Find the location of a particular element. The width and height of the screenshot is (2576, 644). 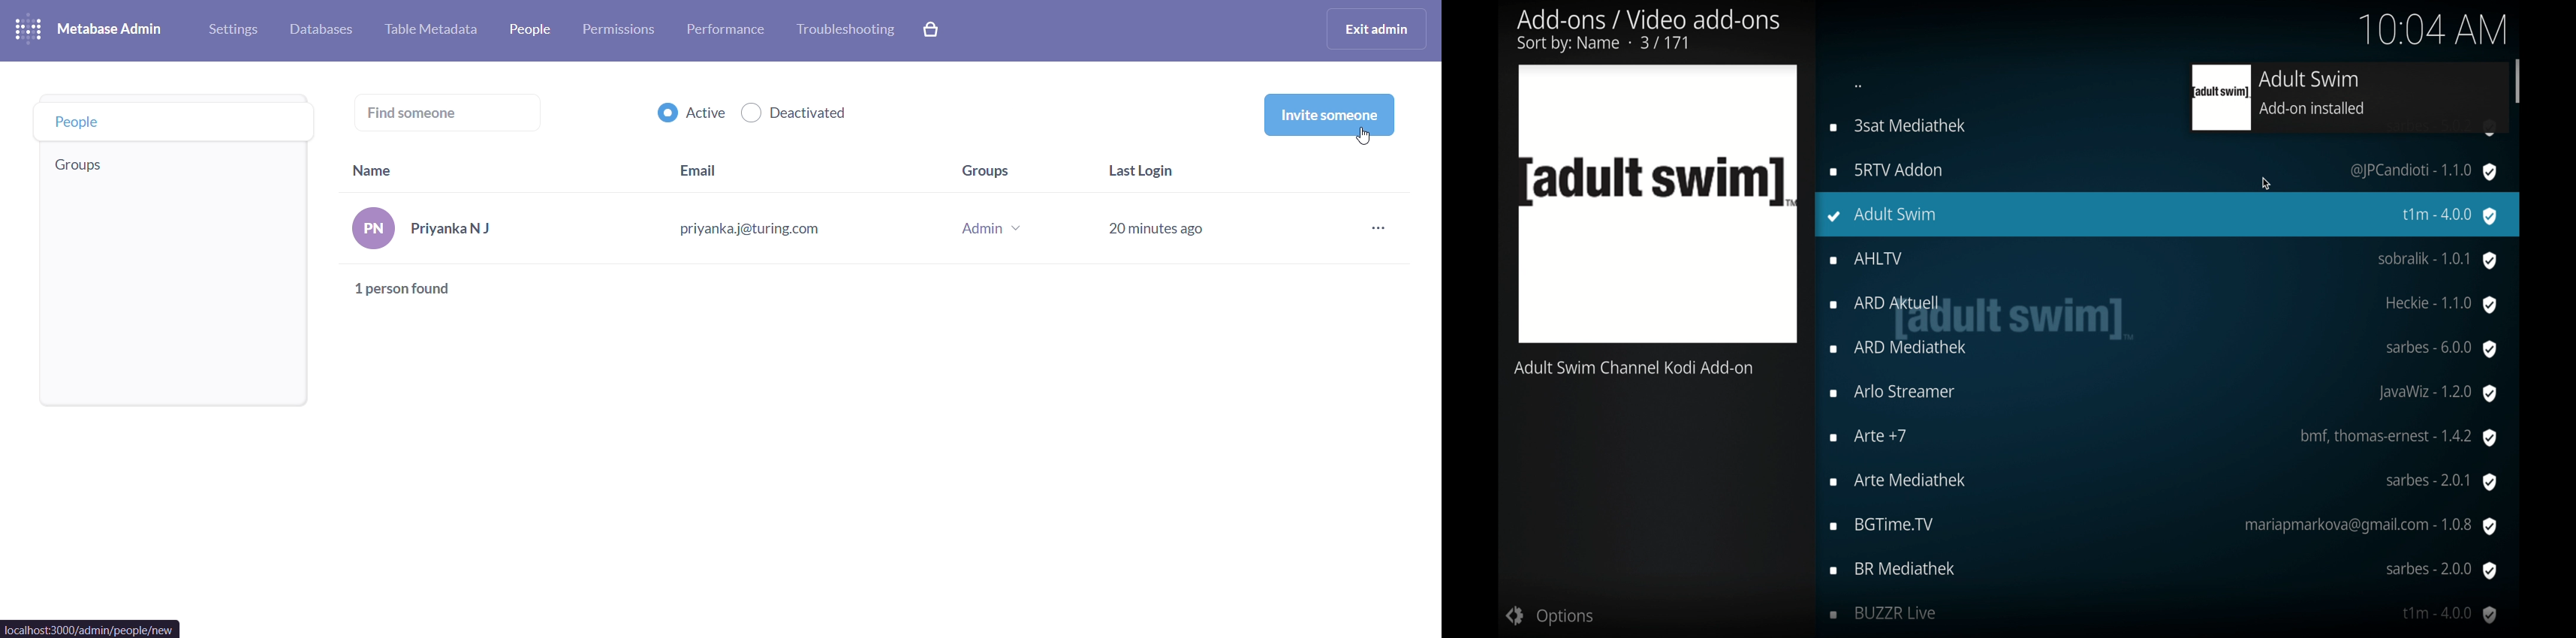

explore paid features is located at coordinates (932, 31).